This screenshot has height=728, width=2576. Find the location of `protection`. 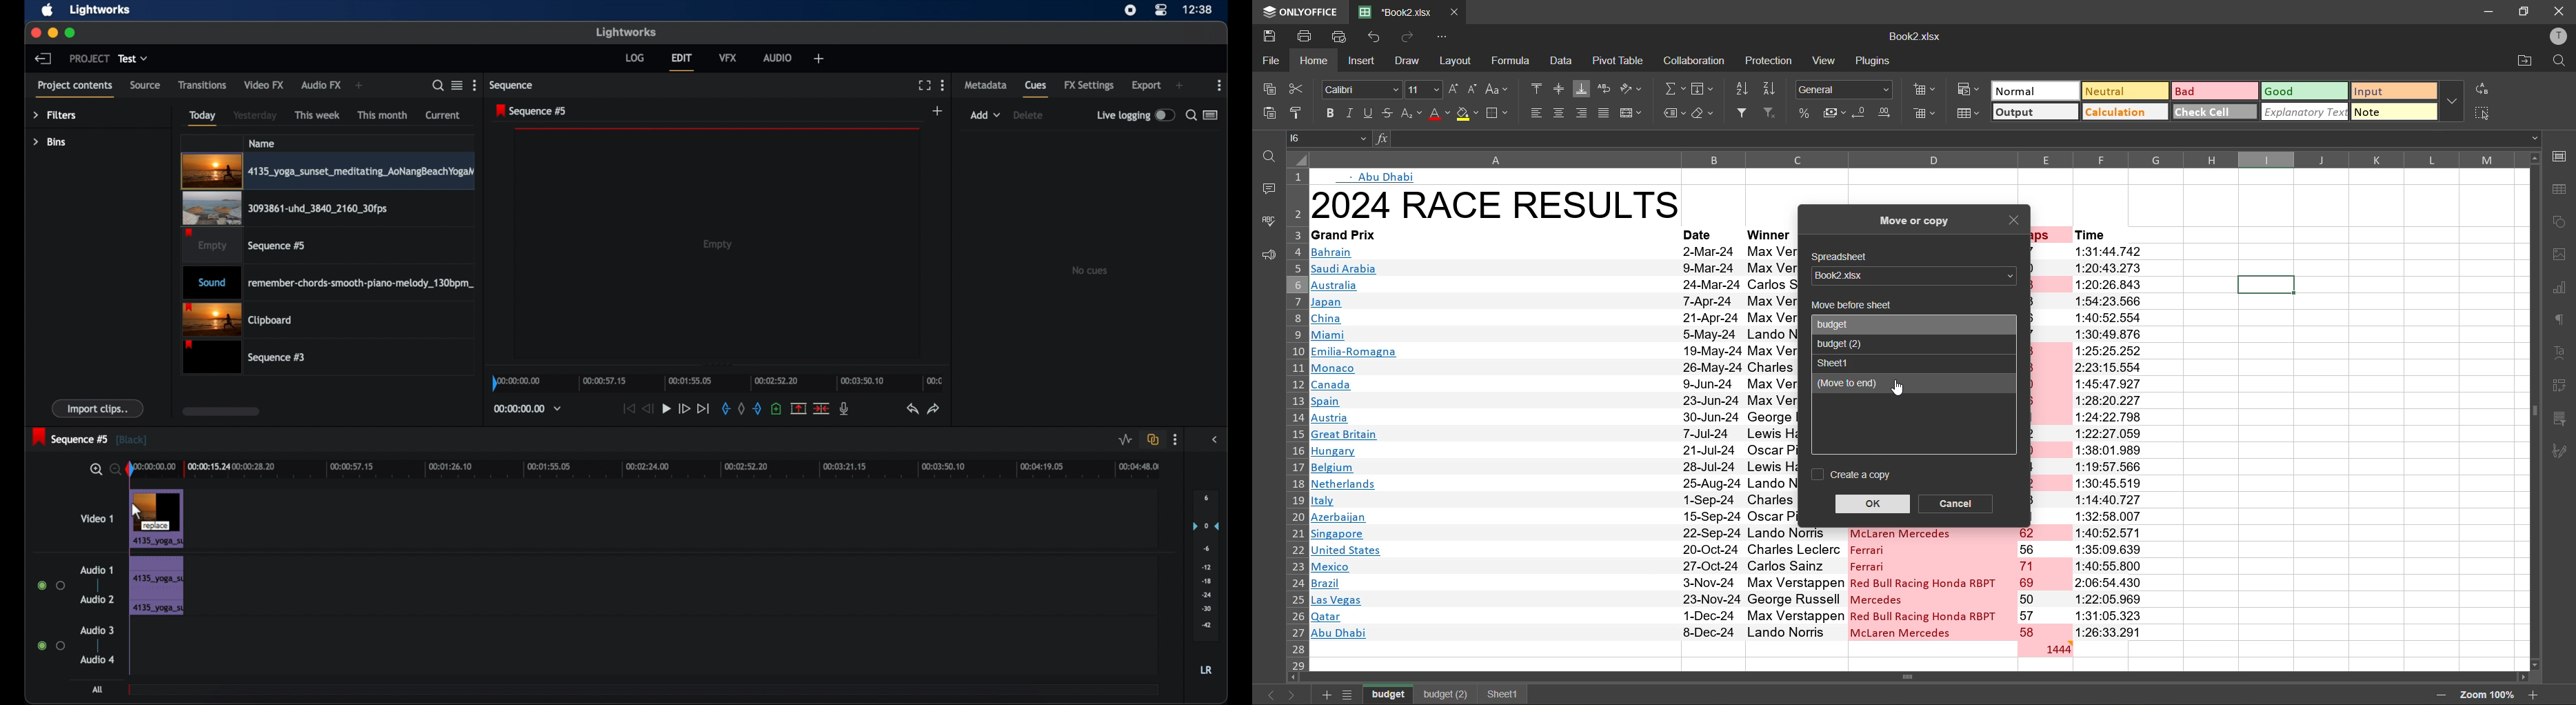

protection is located at coordinates (1769, 61).